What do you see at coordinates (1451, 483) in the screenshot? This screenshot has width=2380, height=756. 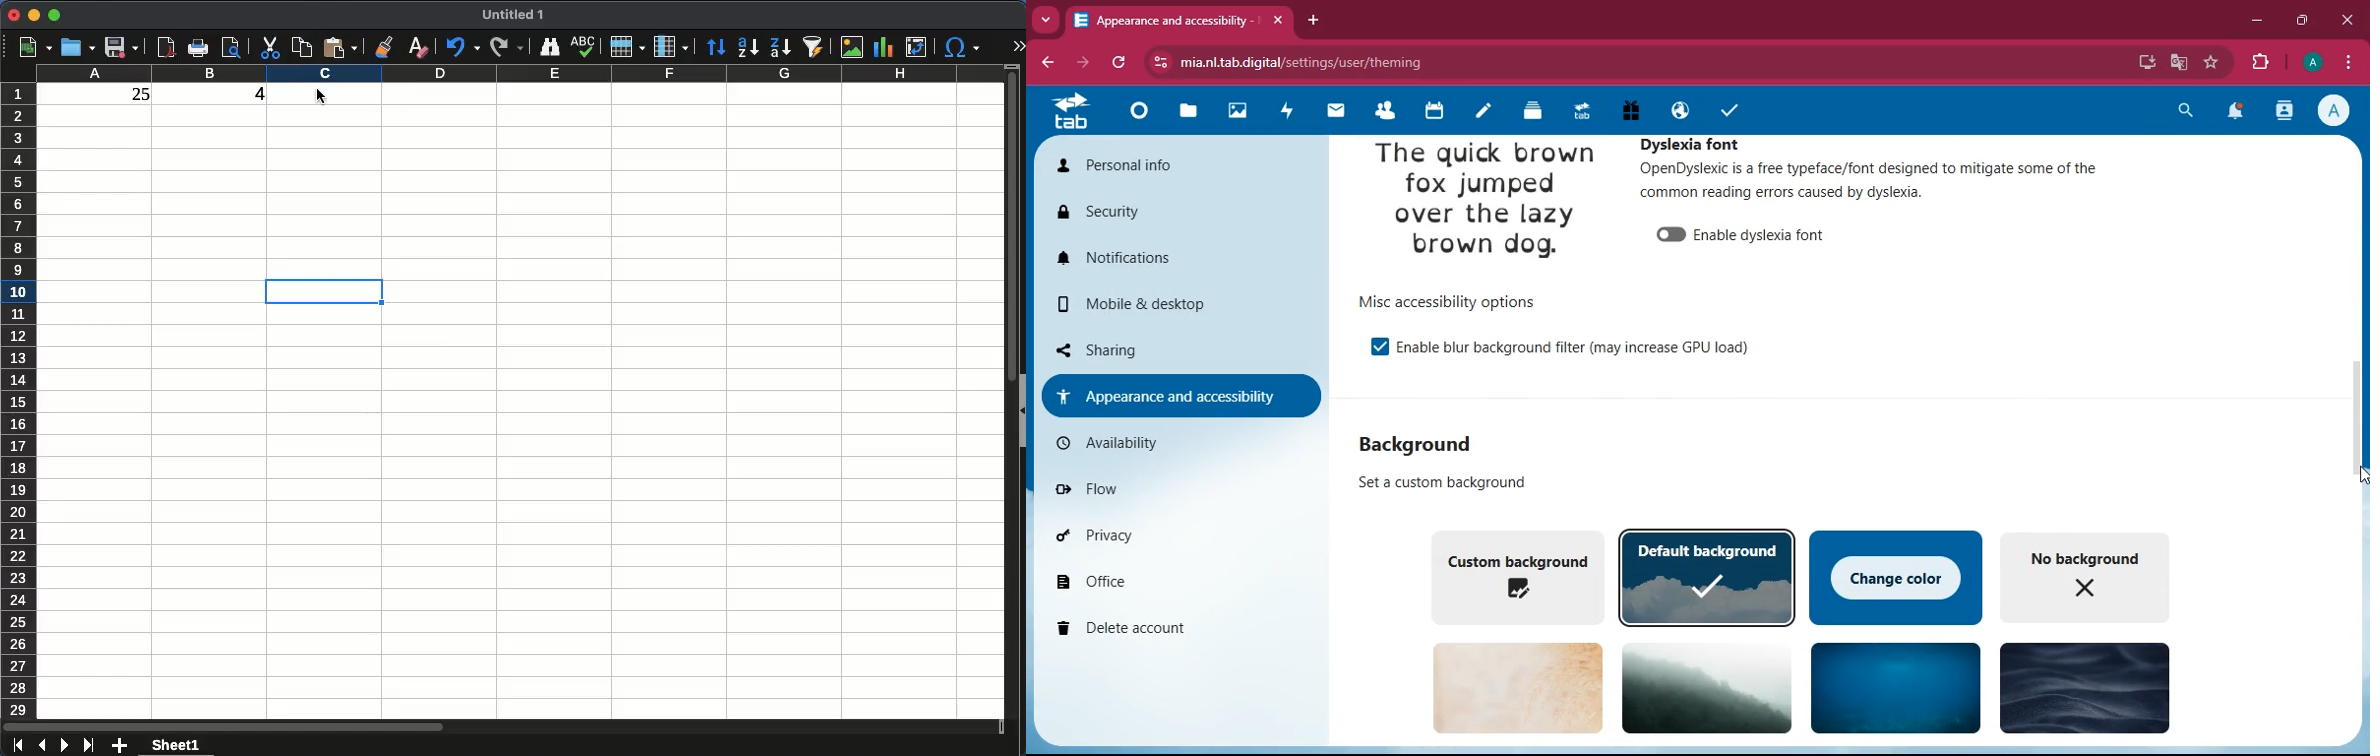 I see `set a custom background` at bounding box center [1451, 483].